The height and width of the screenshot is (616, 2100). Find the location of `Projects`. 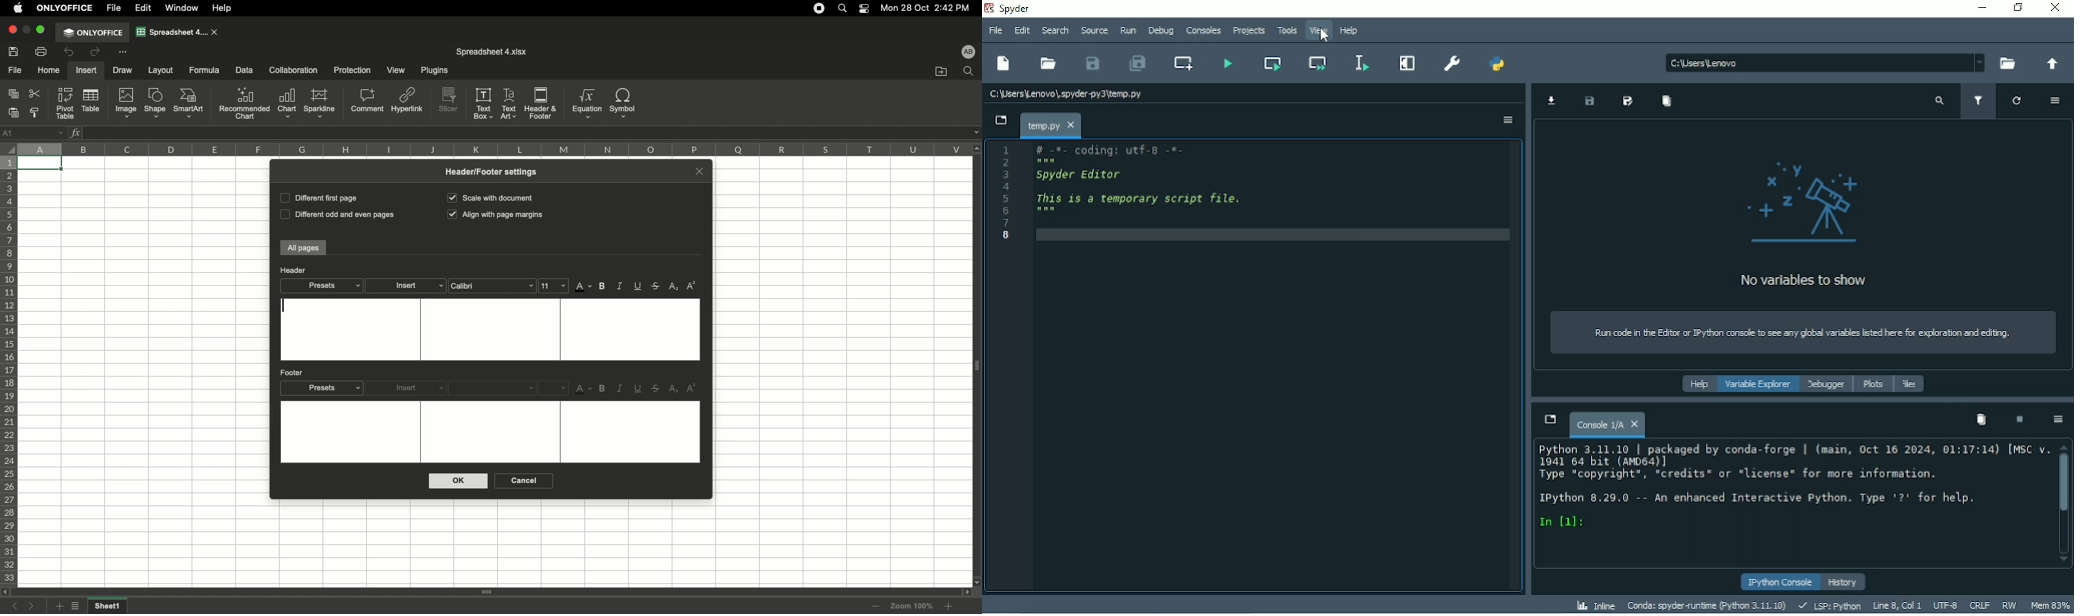

Projects is located at coordinates (1247, 32).